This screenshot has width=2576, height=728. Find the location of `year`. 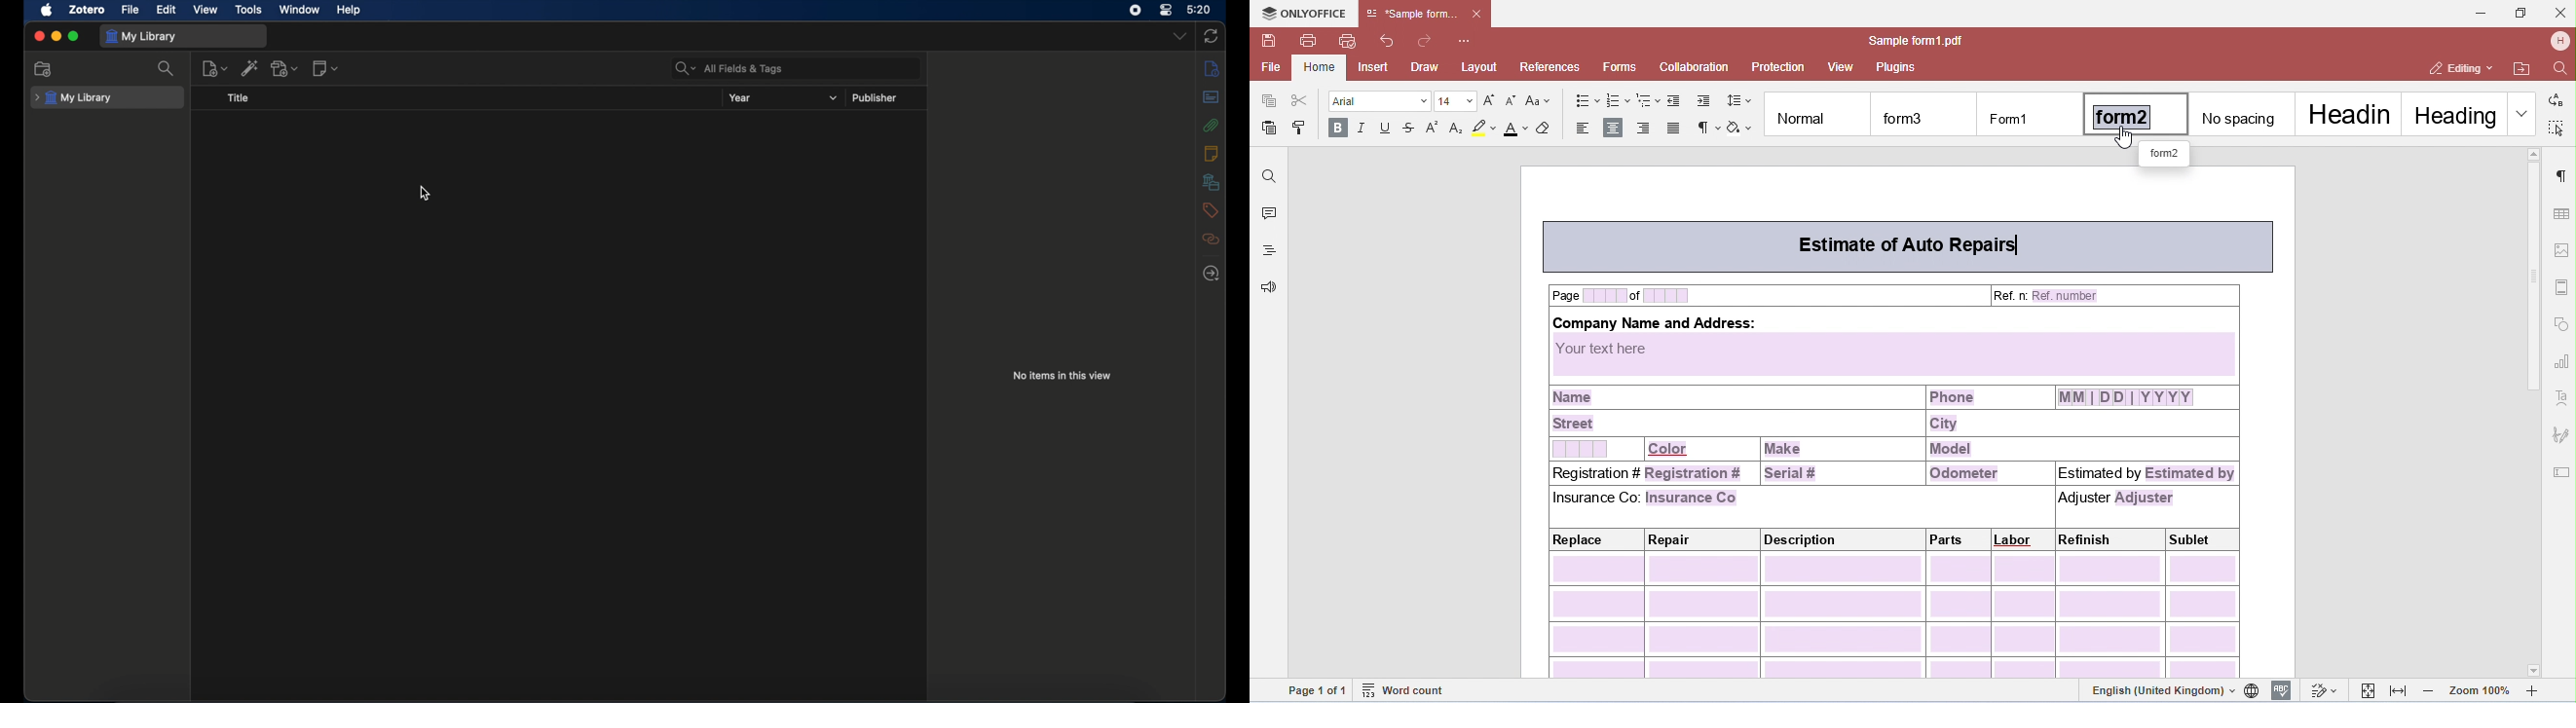

year is located at coordinates (742, 98).